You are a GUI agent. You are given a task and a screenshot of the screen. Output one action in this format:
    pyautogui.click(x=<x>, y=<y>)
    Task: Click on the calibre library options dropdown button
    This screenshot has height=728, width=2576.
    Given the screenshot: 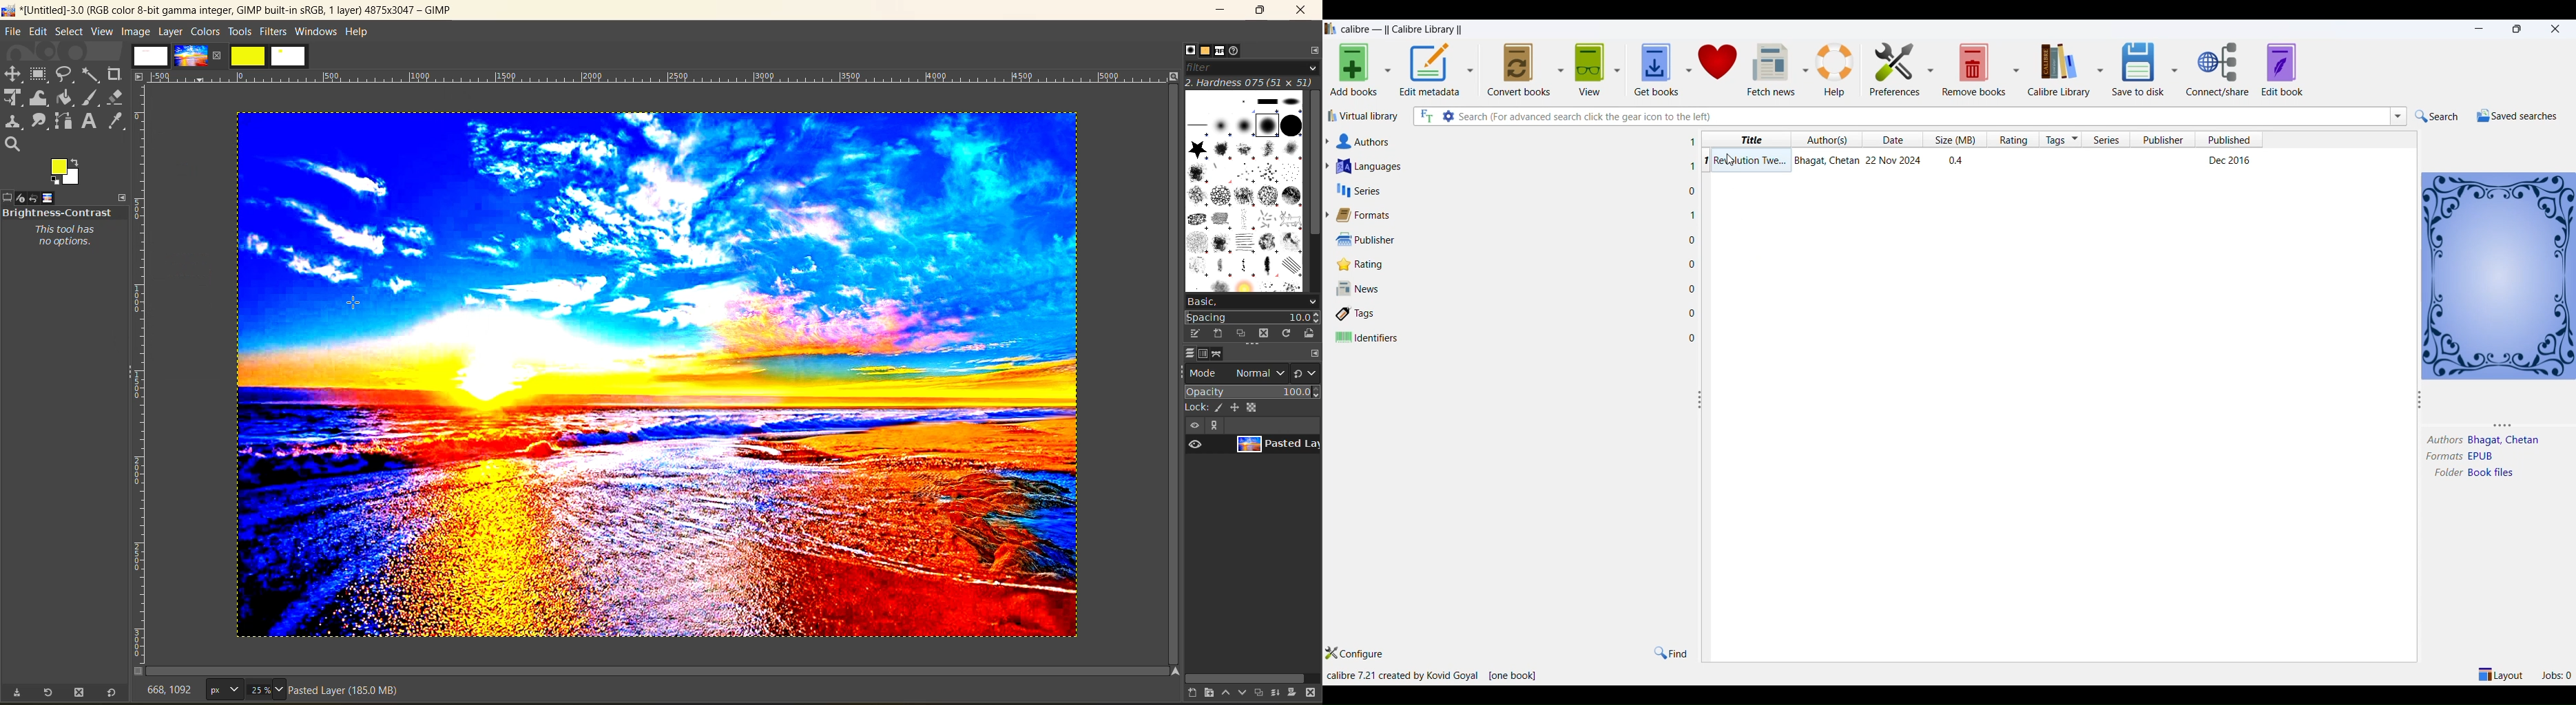 What is the action you would take?
    pyautogui.click(x=2100, y=69)
    